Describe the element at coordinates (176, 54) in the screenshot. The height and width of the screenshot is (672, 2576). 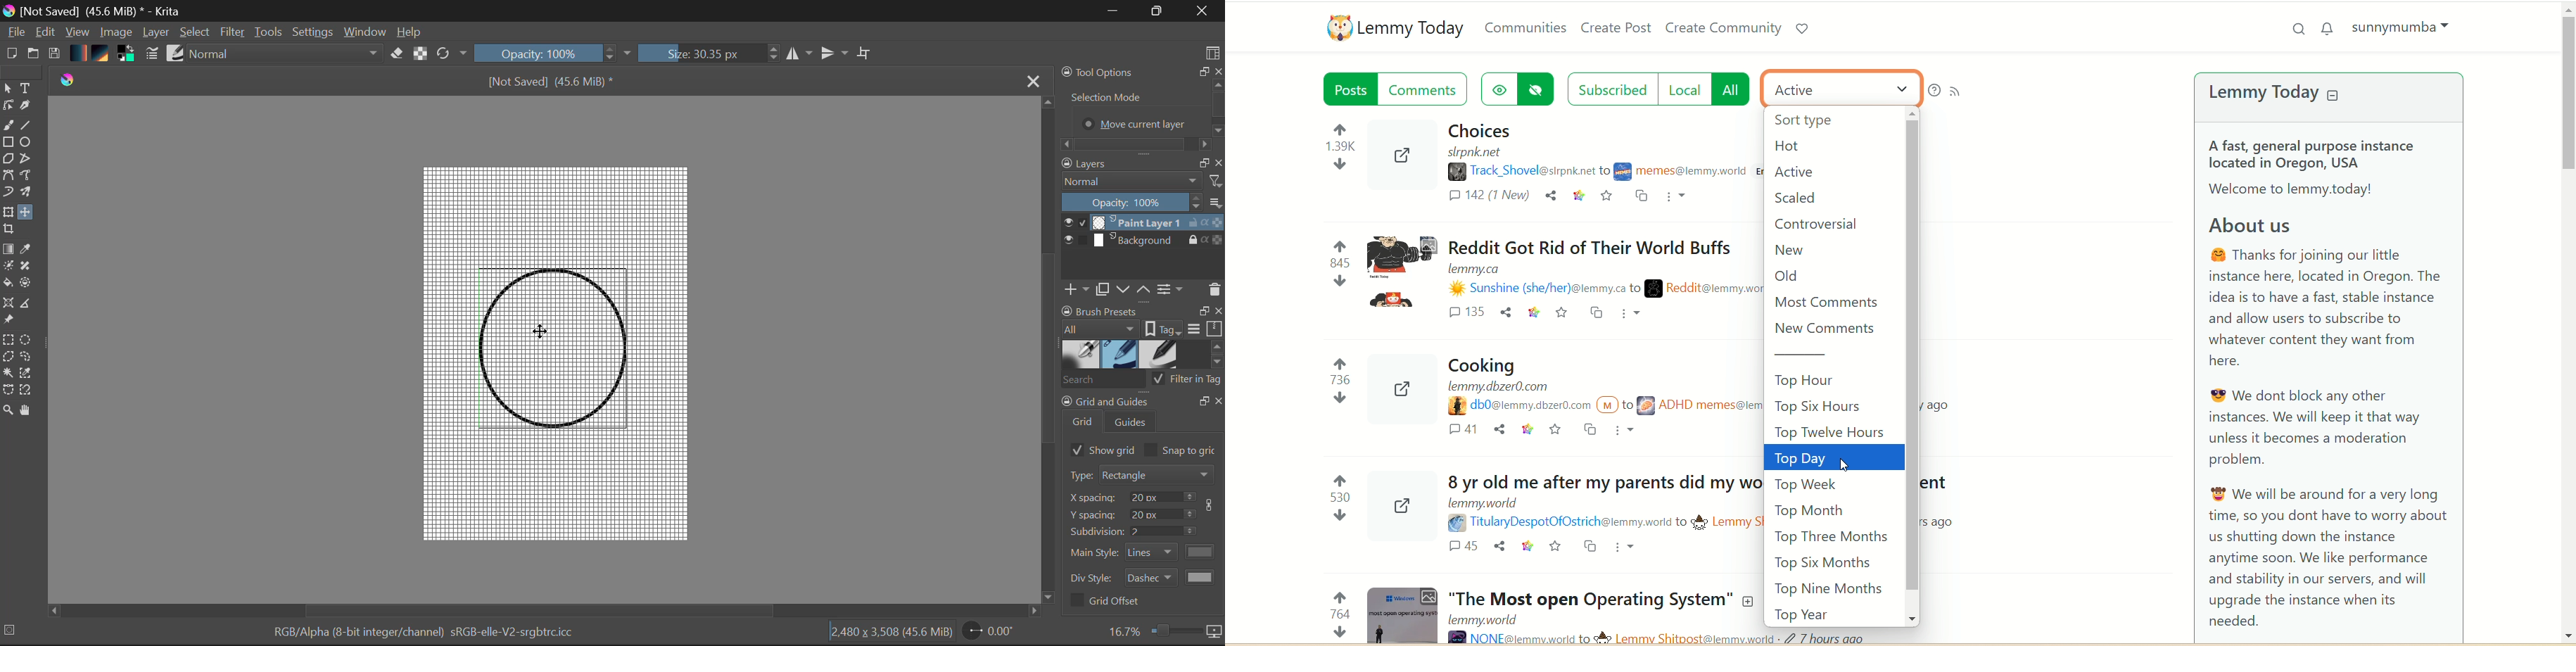
I see `Brush Presets` at that location.